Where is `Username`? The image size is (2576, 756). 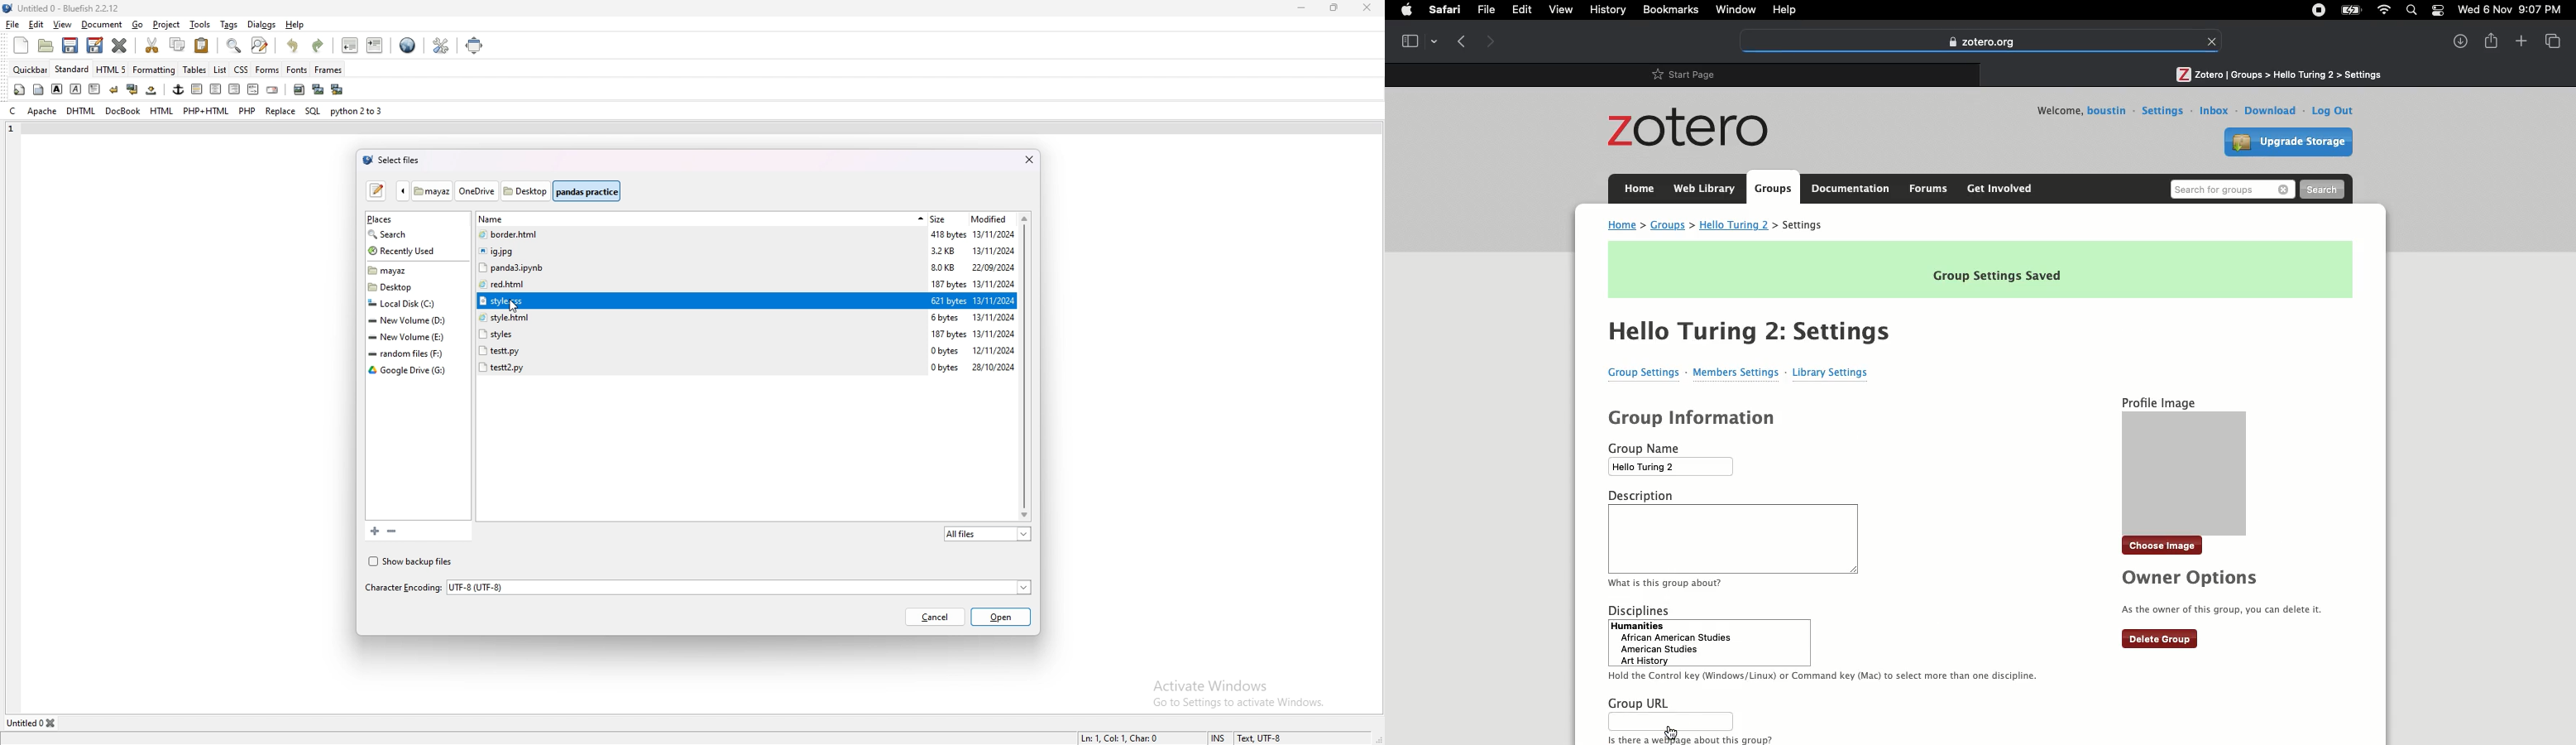
Username is located at coordinates (2109, 111).